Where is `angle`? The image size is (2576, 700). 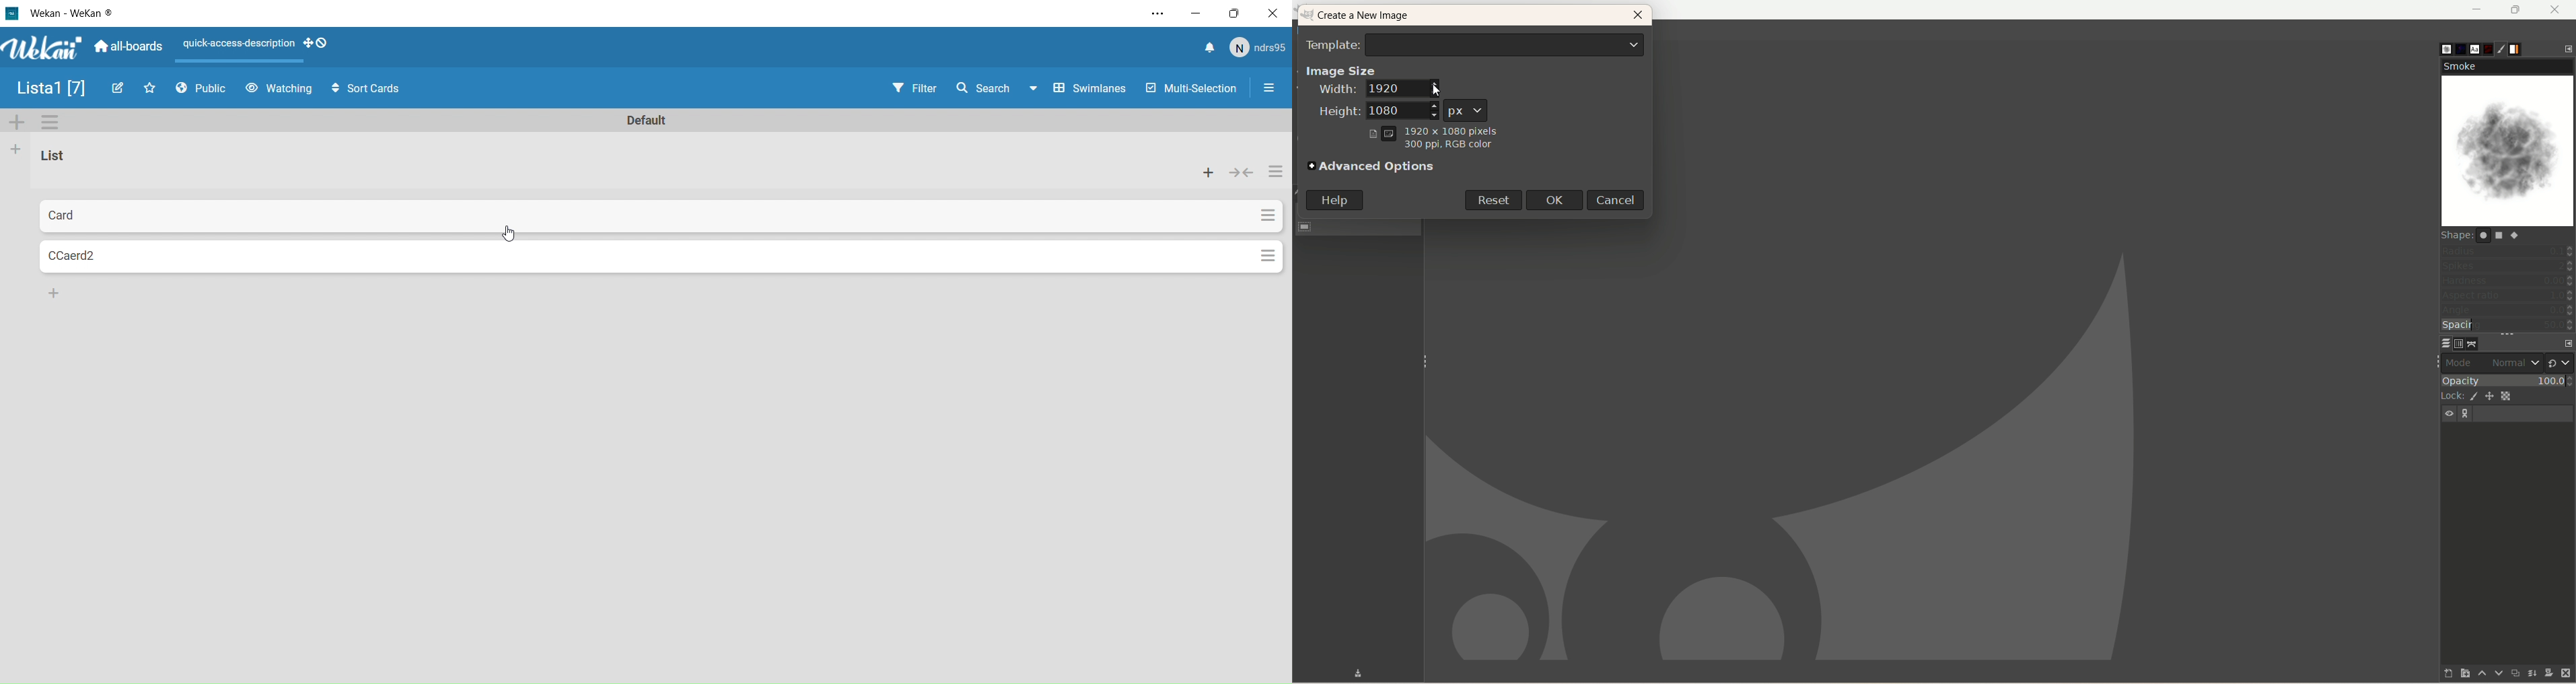 angle is located at coordinates (2507, 311).